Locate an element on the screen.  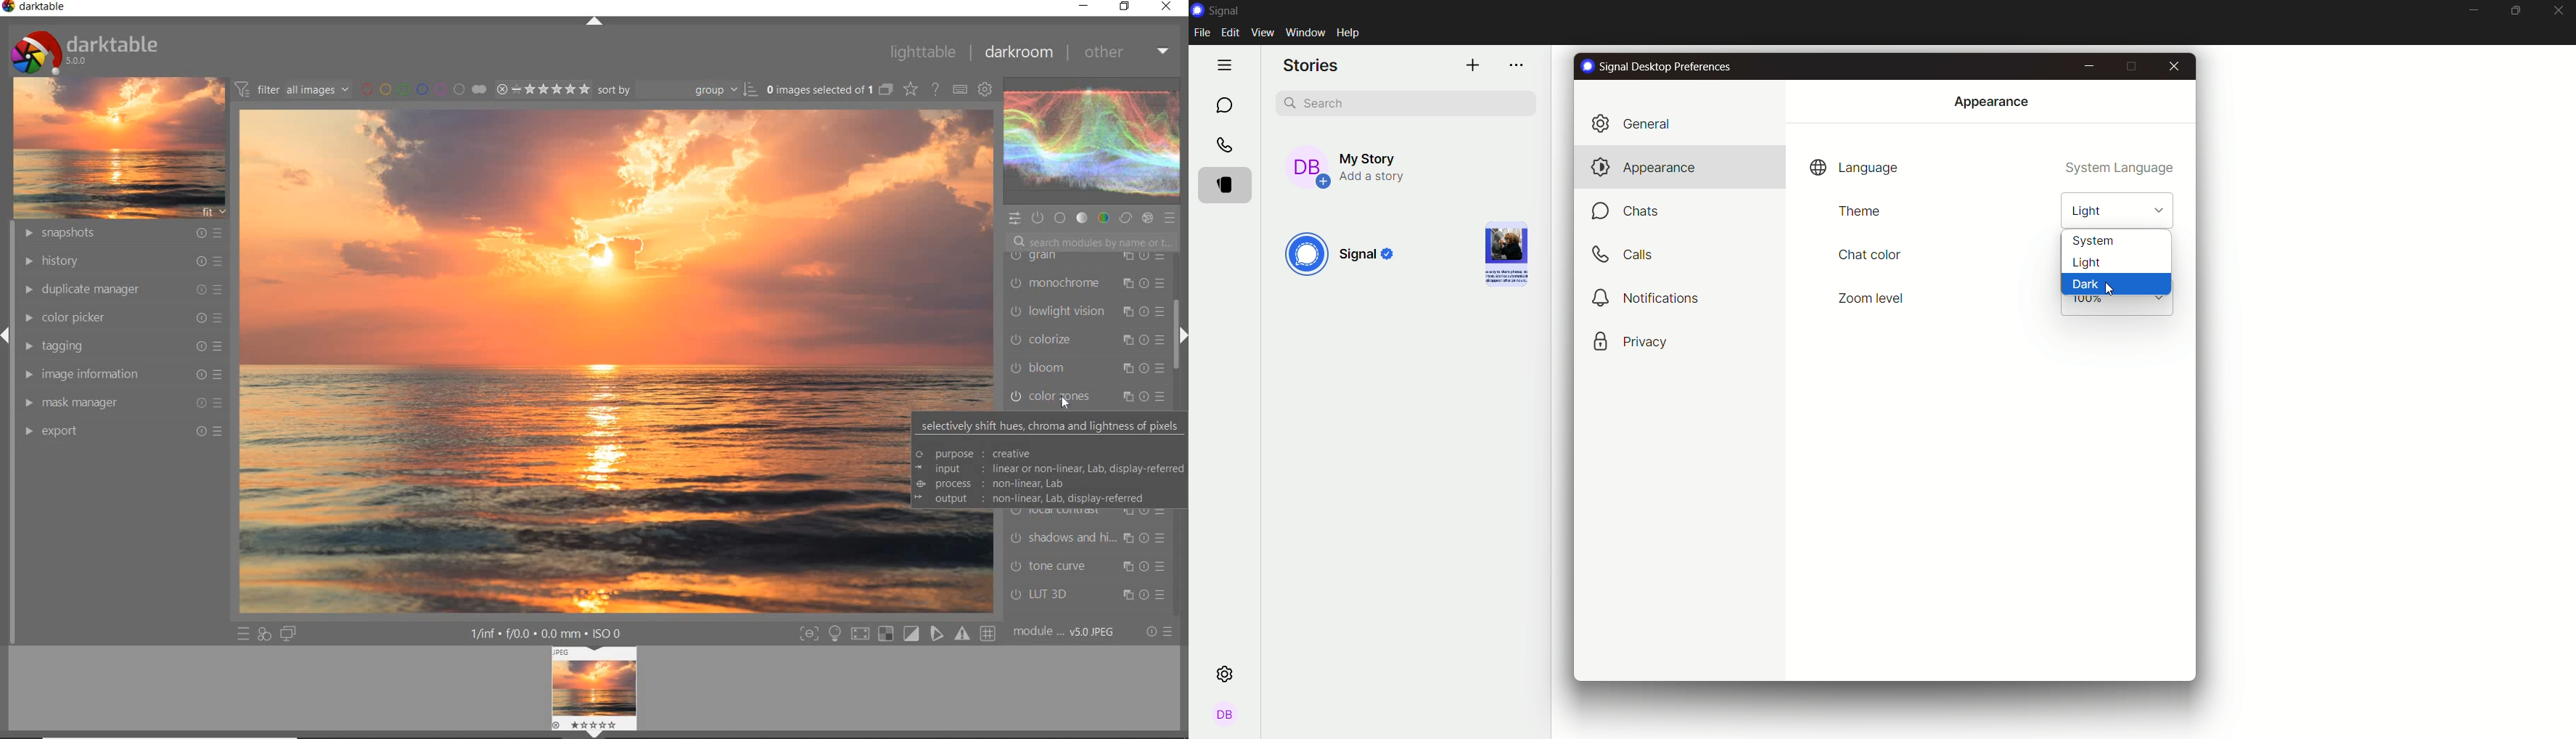
DUPLICATE MANAGER is located at coordinates (120, 287).